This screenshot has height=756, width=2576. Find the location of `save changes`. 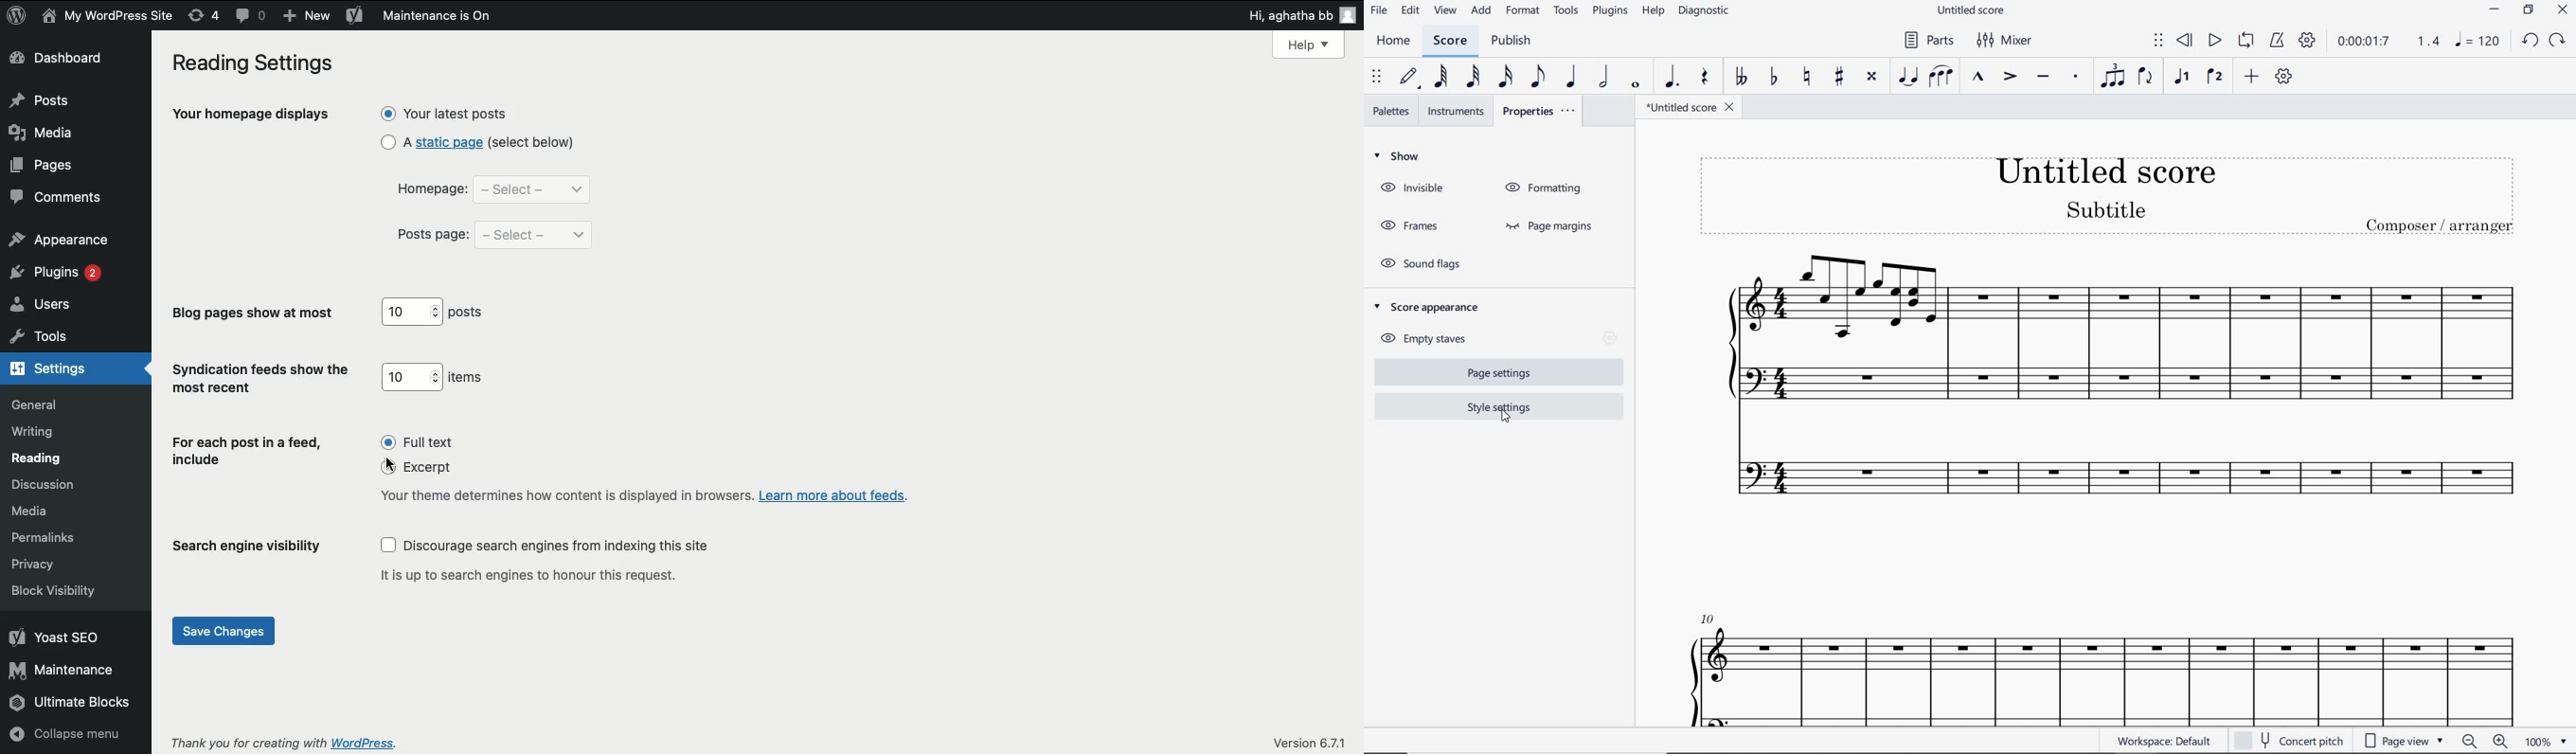

save changes is located at coordinates (224, 632).